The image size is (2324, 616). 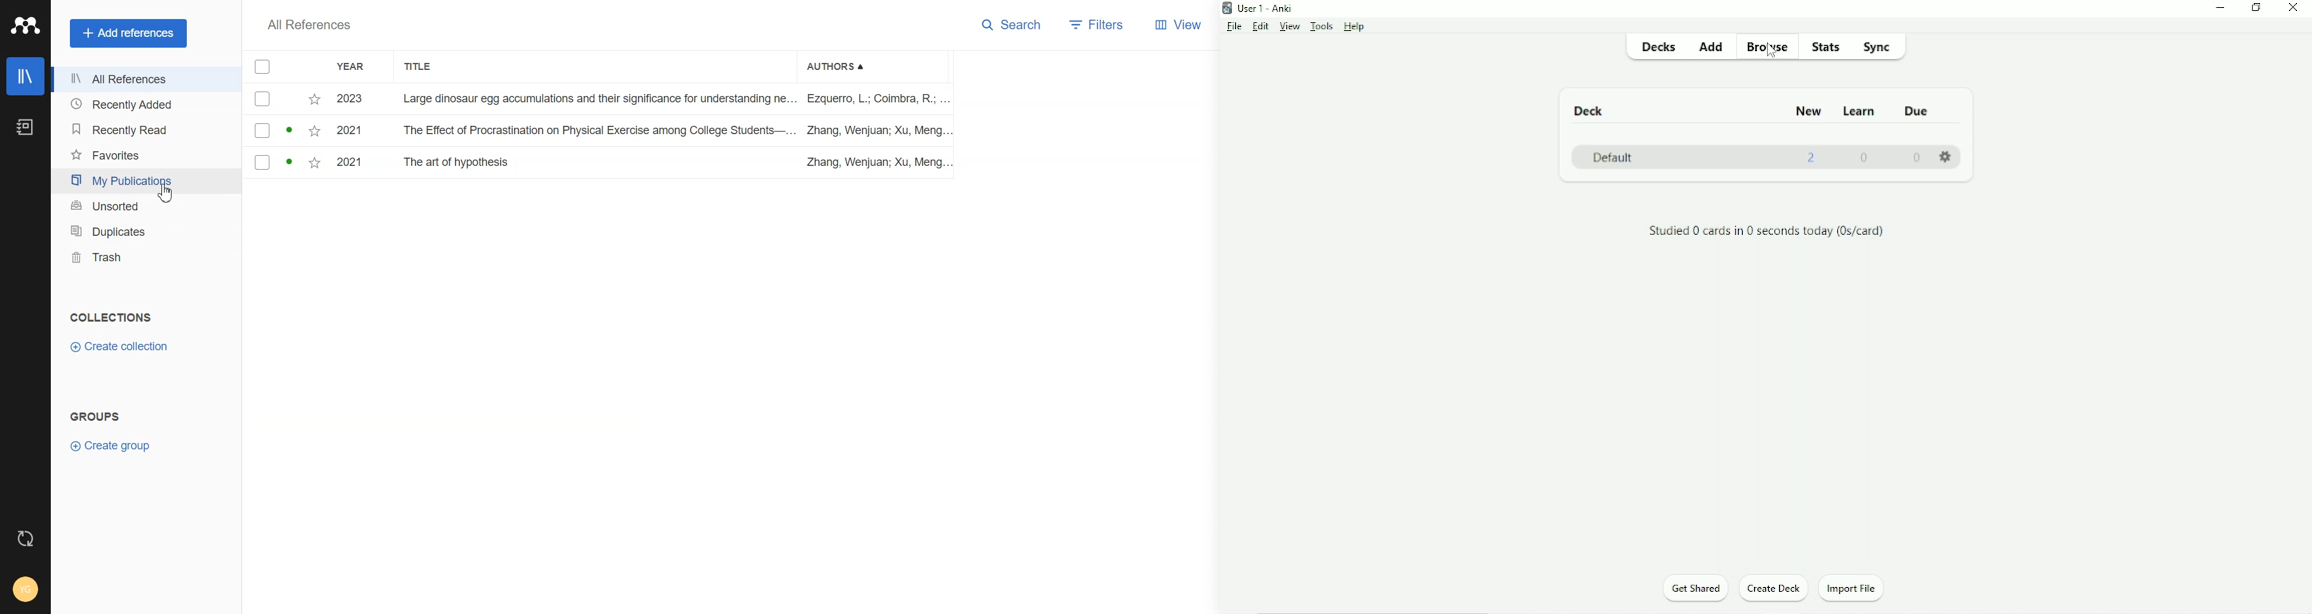 I want to click on Logo, so click(x=24, y=25).